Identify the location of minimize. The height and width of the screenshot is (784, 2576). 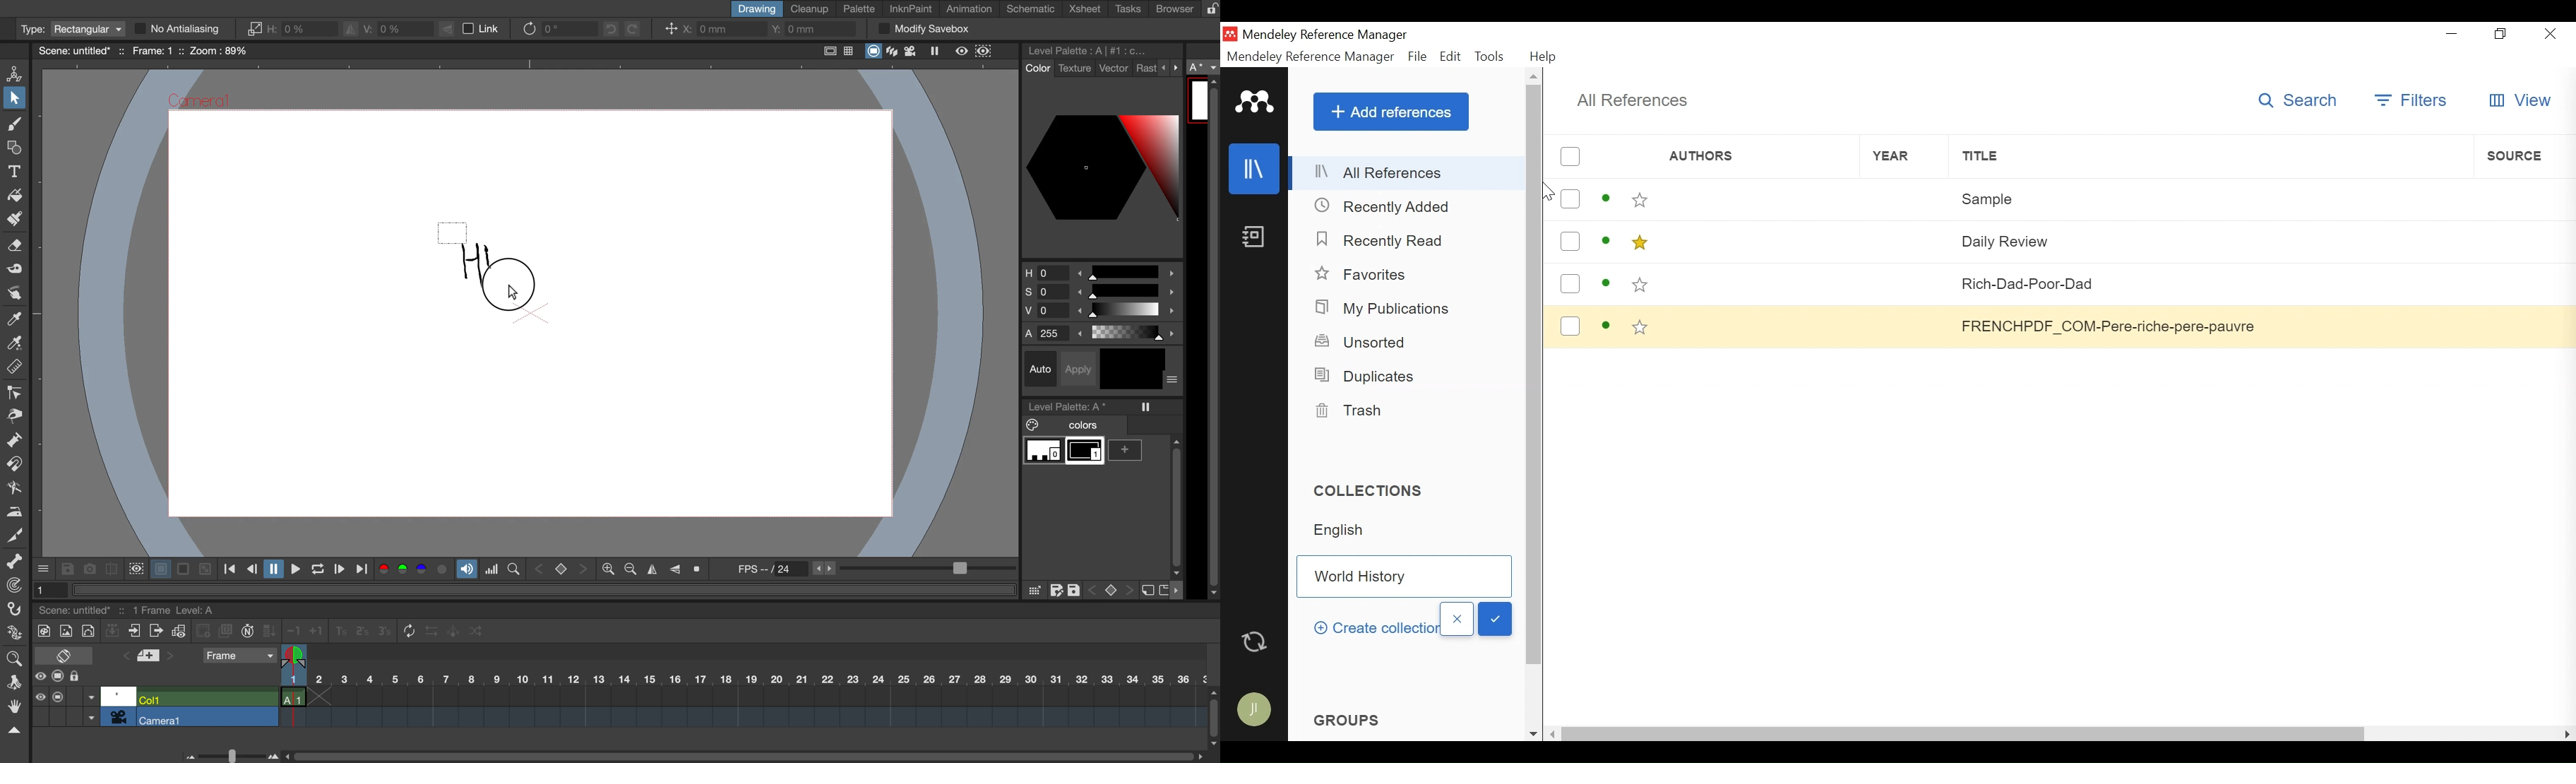
(2455, 33).